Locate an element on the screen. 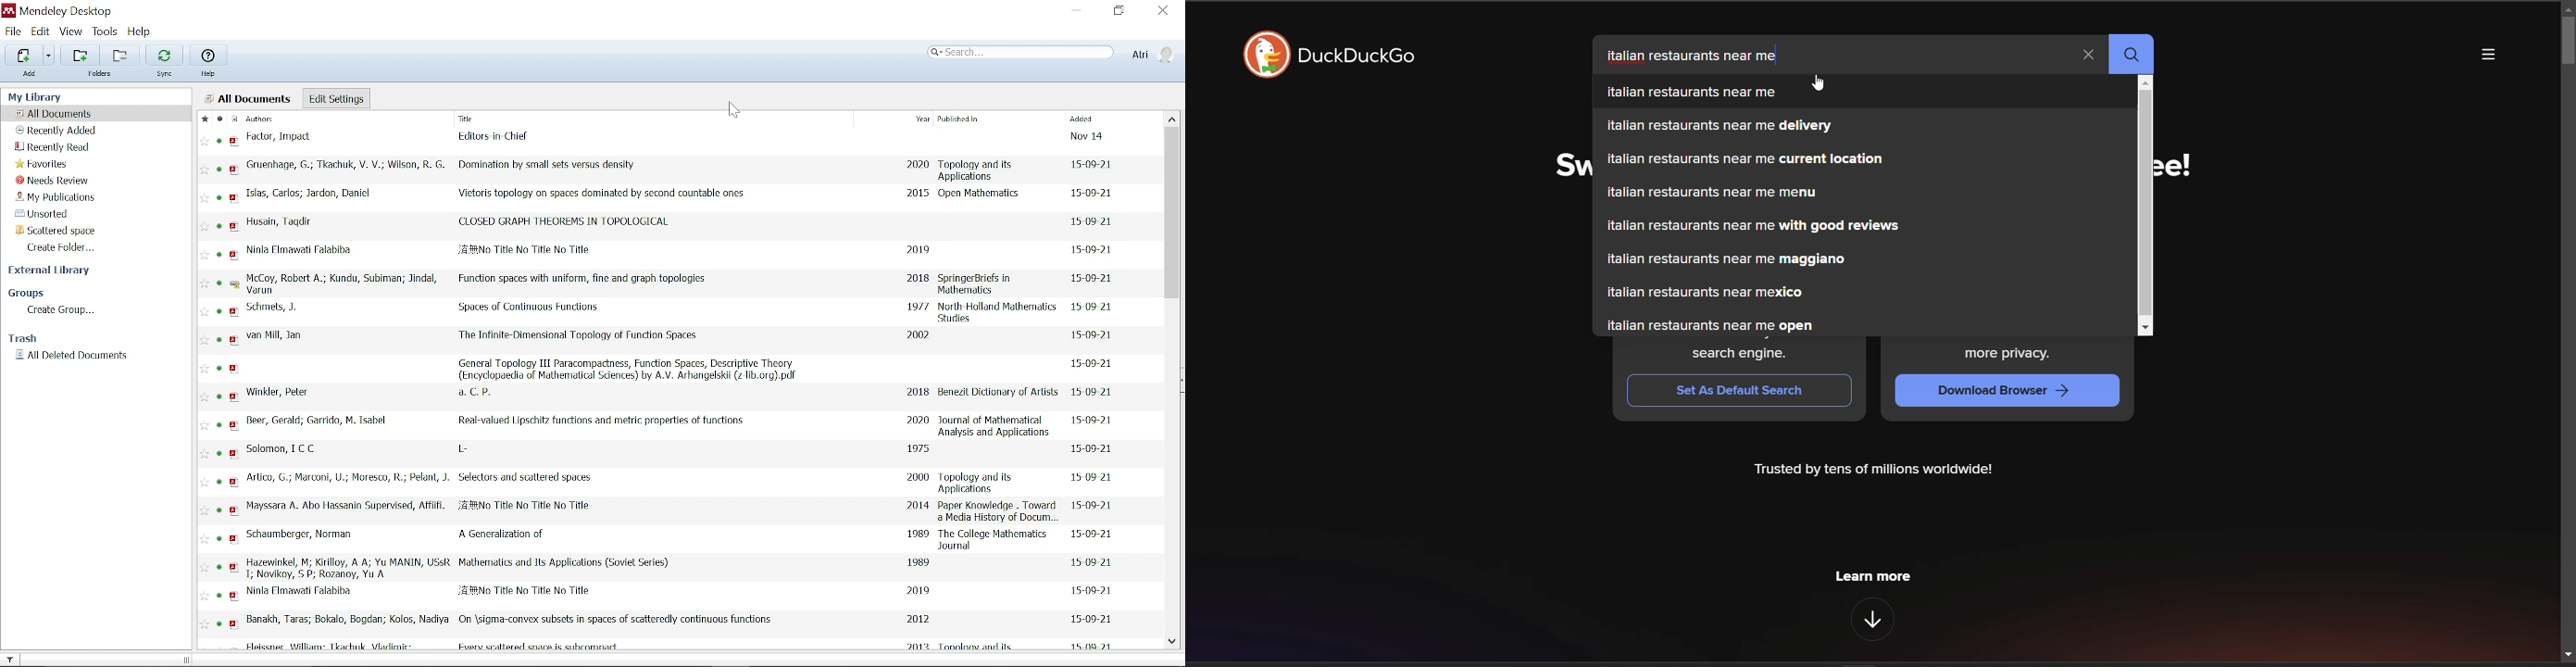  italian restaurants near mexico is located at coordinates (1863, 292).